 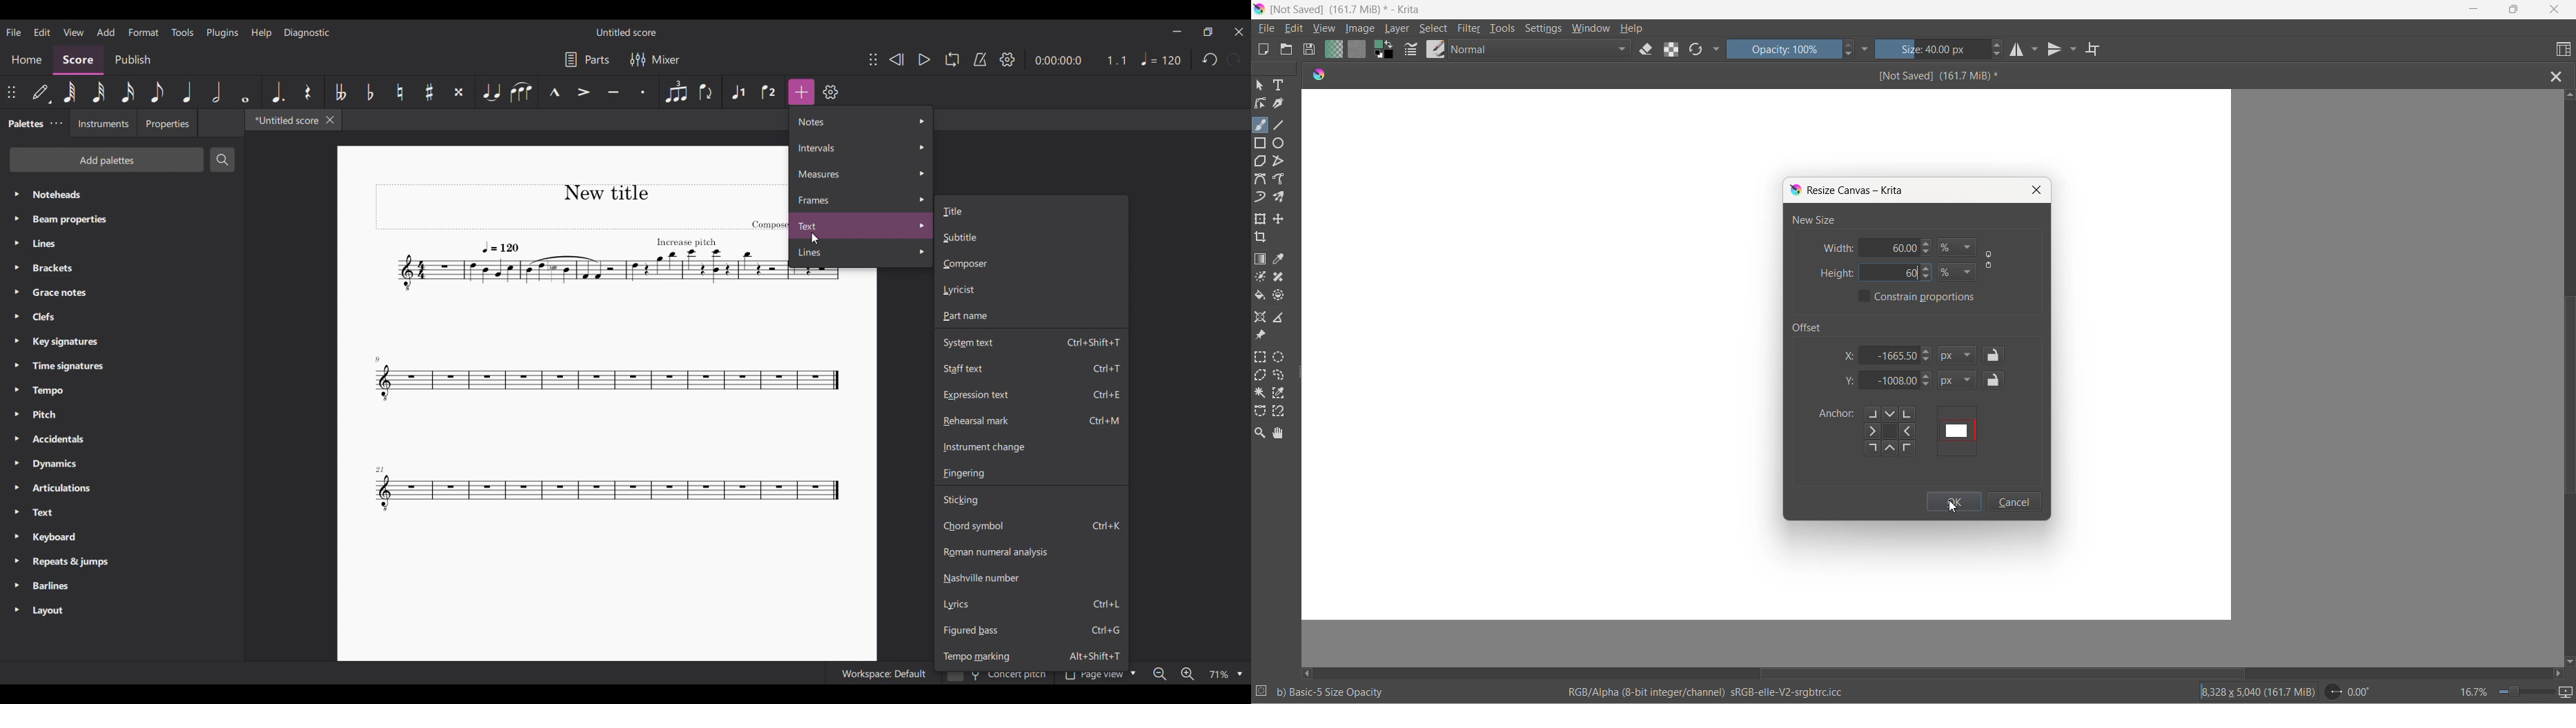 I want to click on y-axis value decrement, so click(x=1927, y=387).